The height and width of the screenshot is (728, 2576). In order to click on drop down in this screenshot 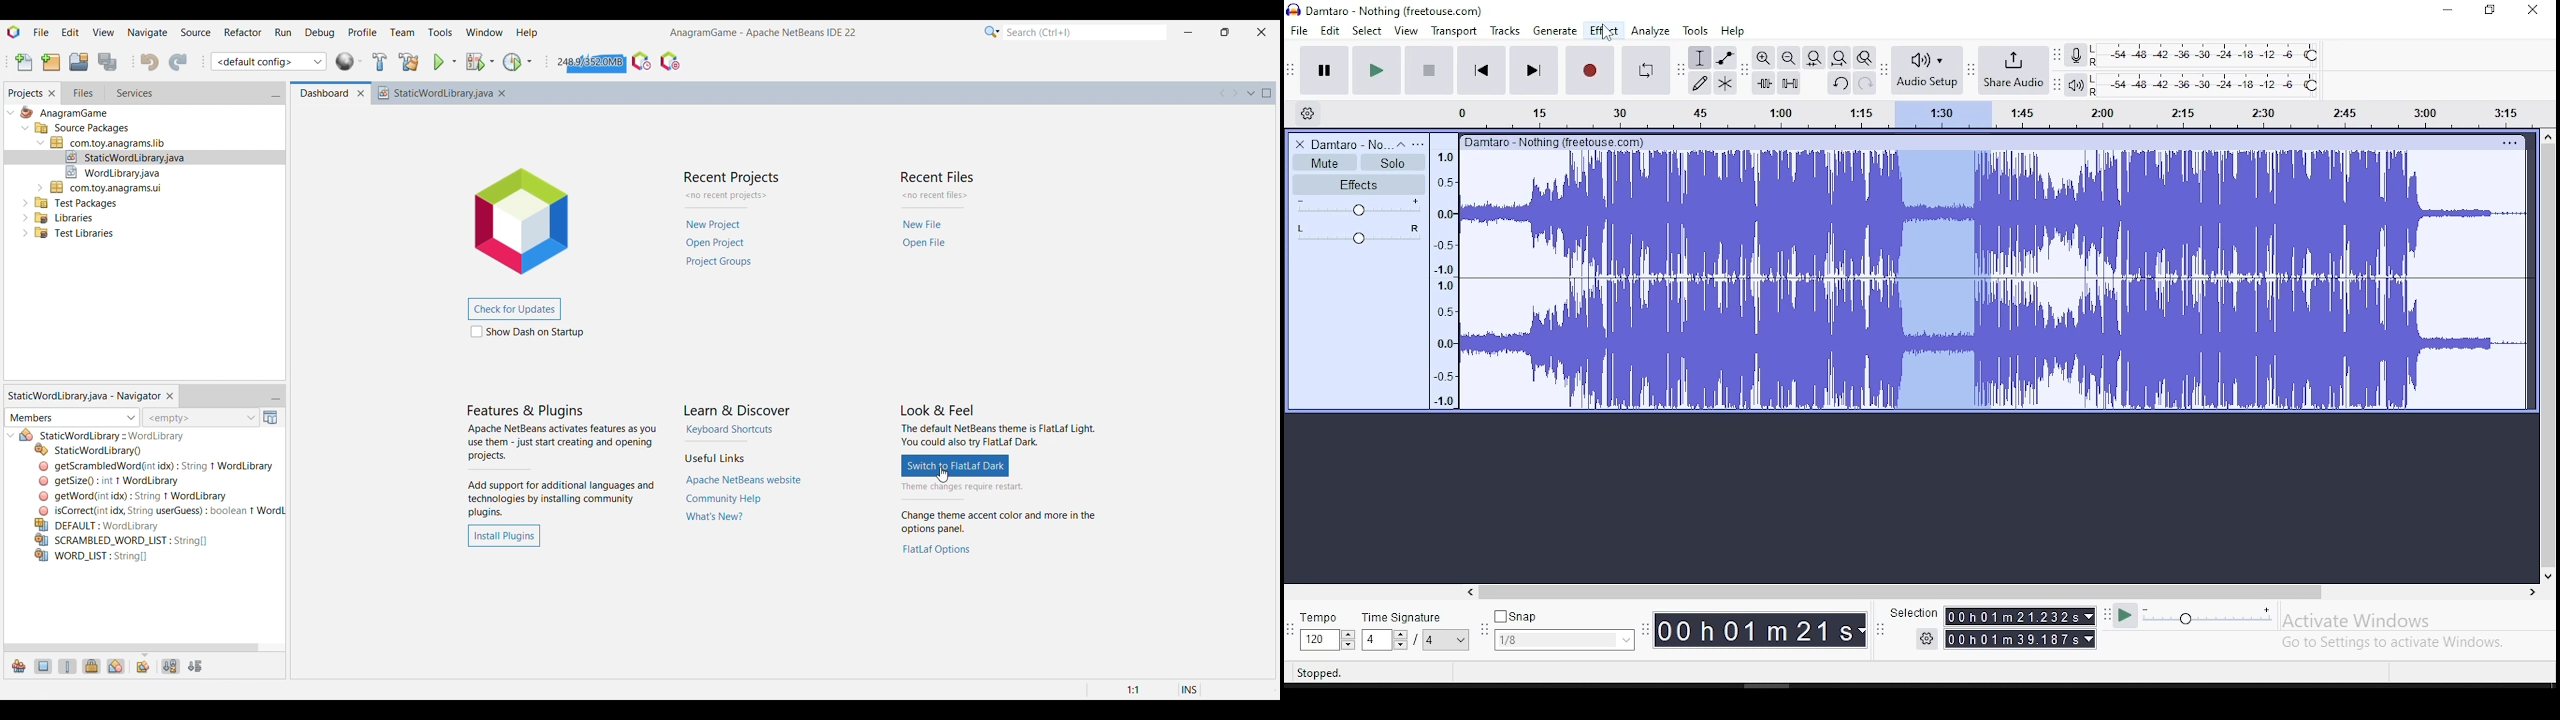, I will do `click(1347, 640)`.